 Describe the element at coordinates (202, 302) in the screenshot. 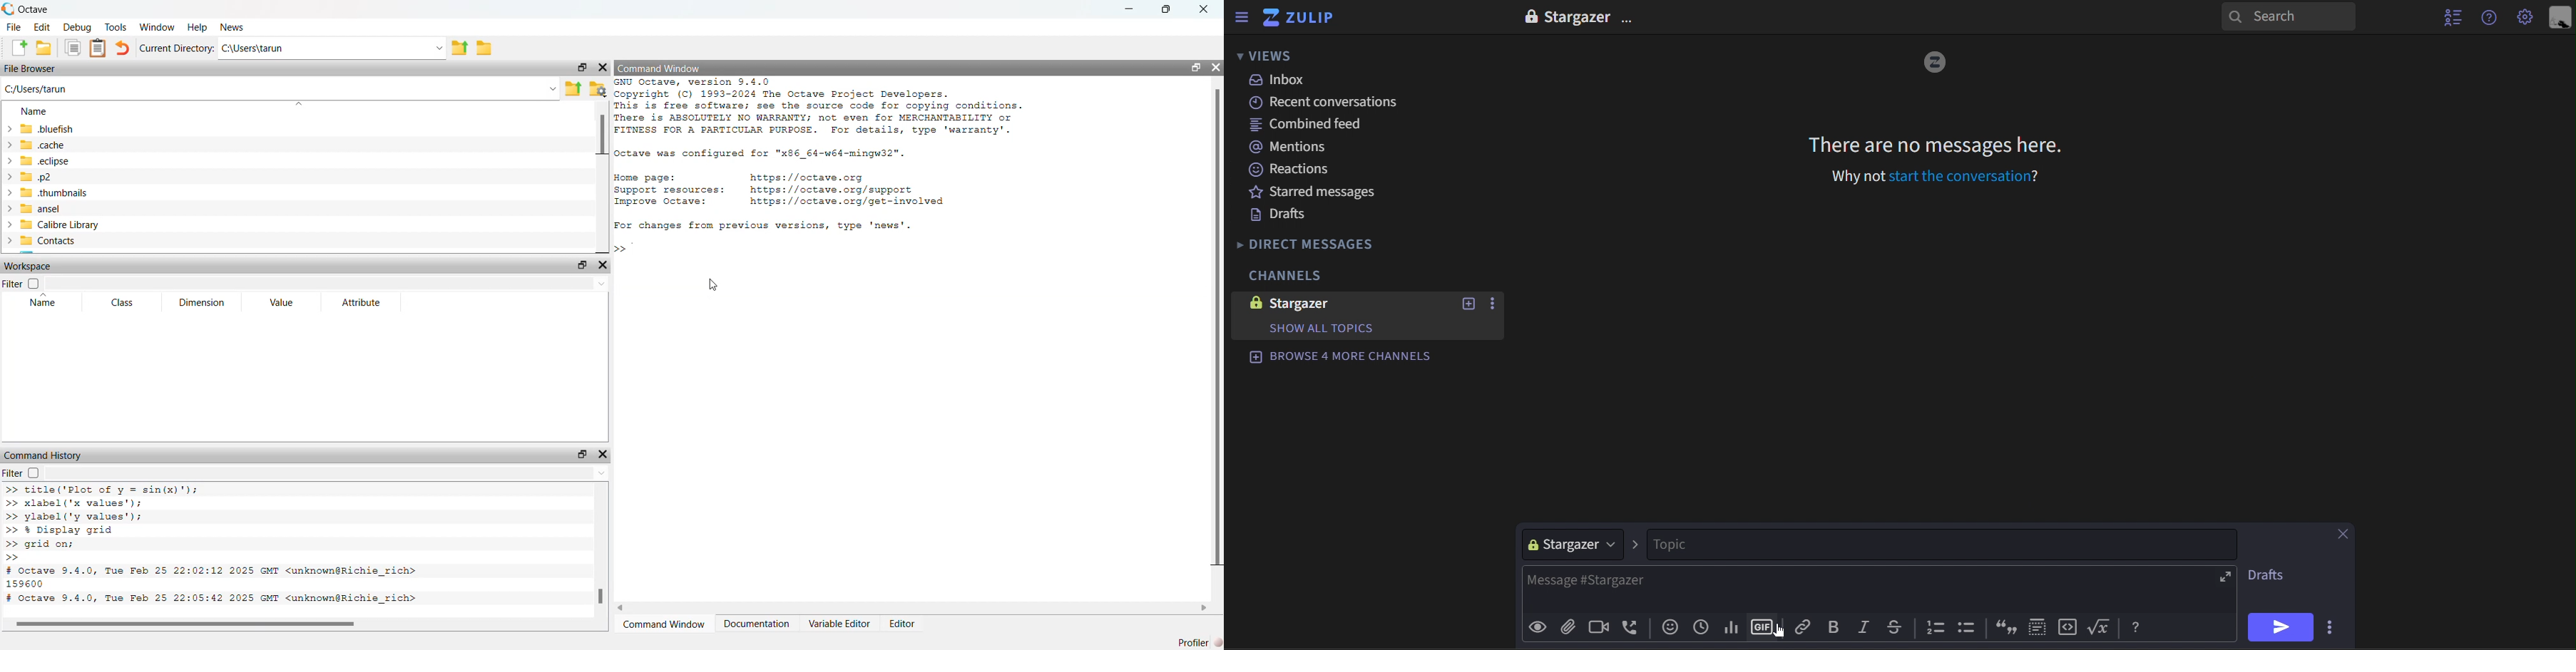

I see `Dimension` at that location.